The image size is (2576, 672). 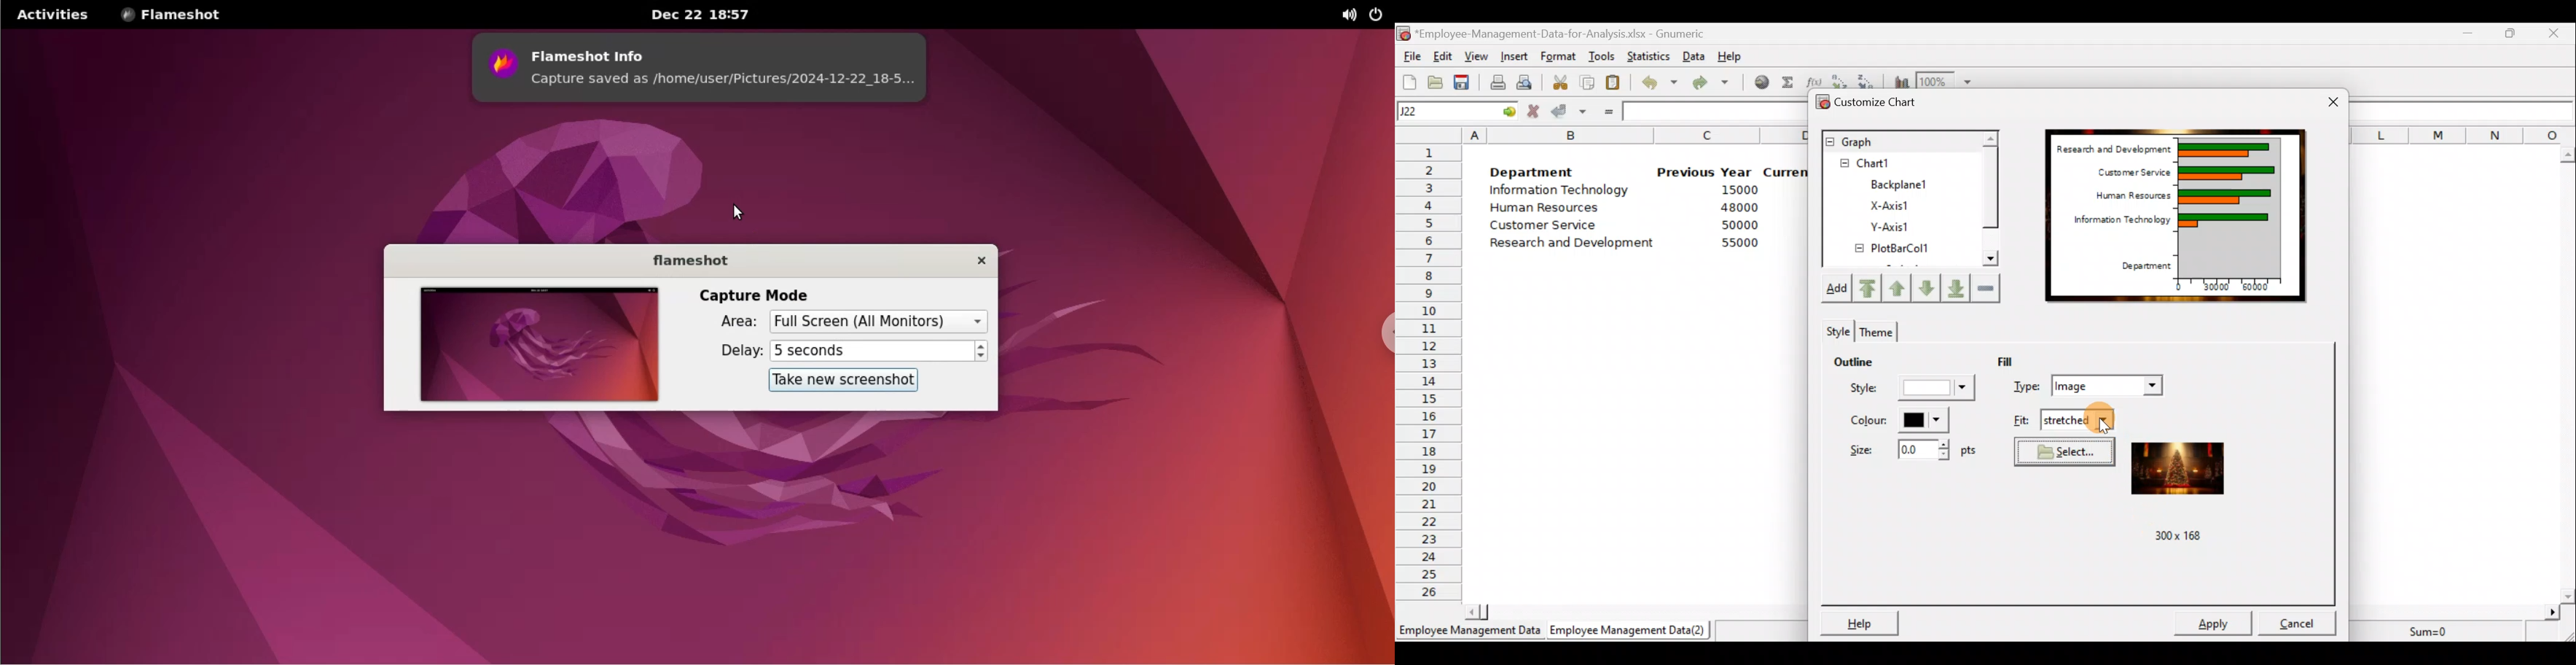 What do you see at coordinates (2557, 33) in the screenshot?
I see `Close` at bounding box center [2557, 33].